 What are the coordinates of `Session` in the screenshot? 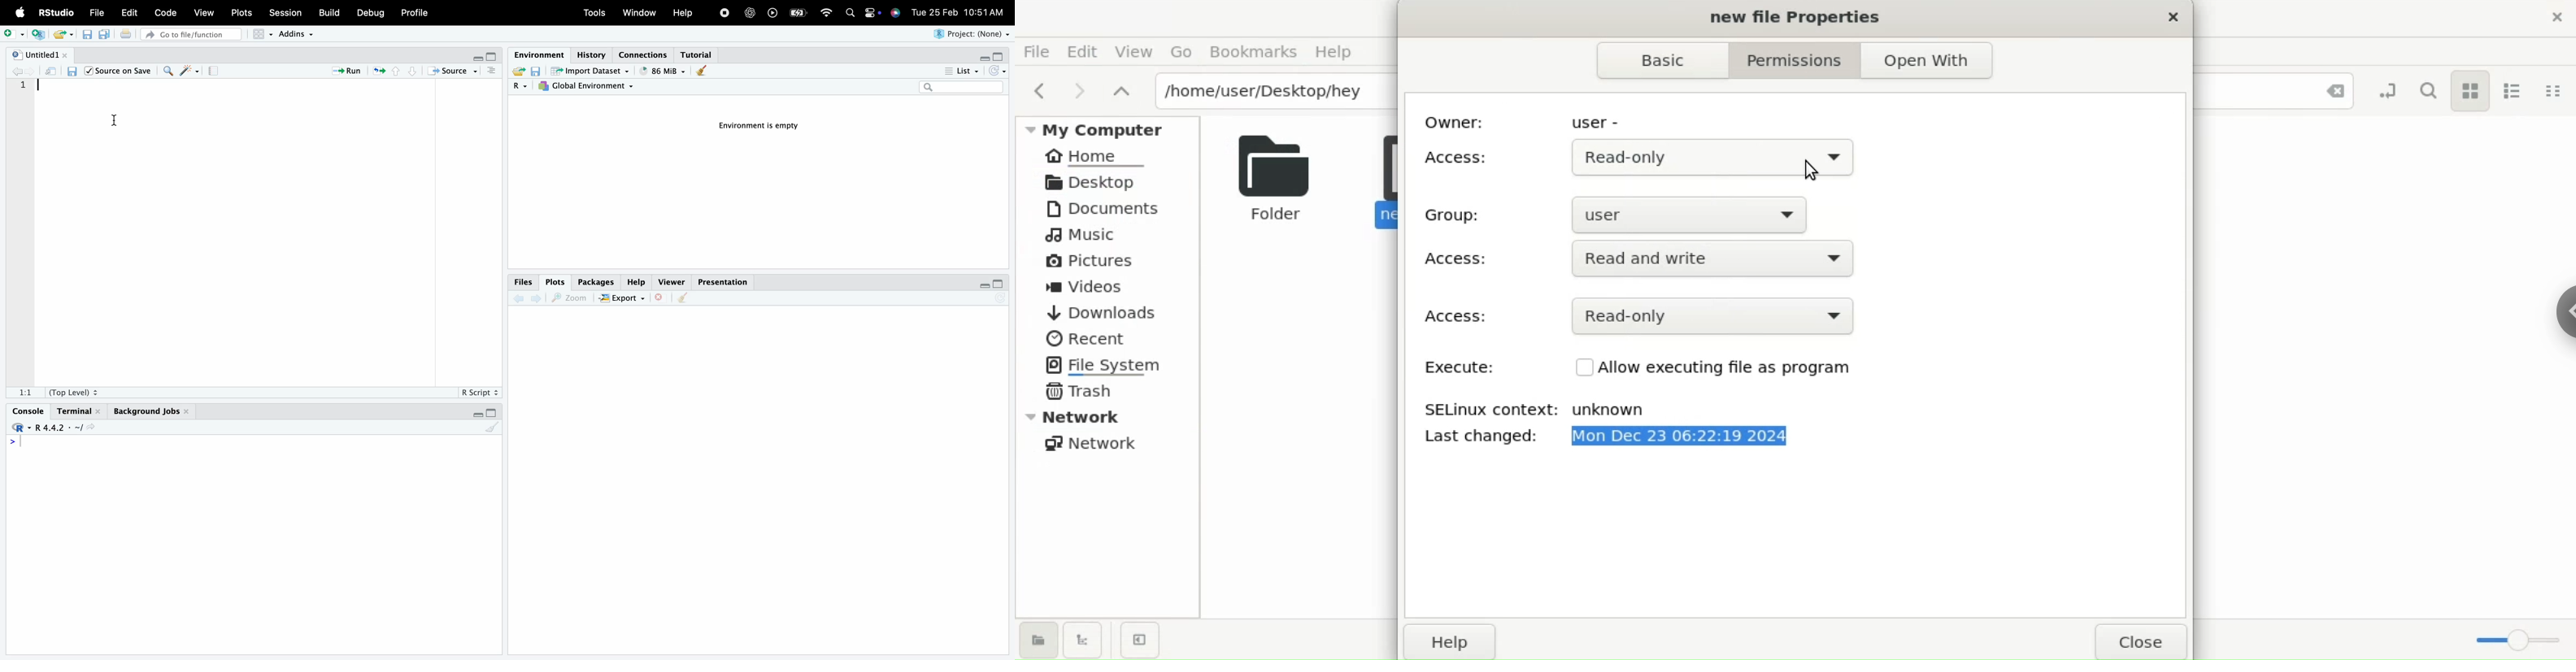 It's located at (288, 12).